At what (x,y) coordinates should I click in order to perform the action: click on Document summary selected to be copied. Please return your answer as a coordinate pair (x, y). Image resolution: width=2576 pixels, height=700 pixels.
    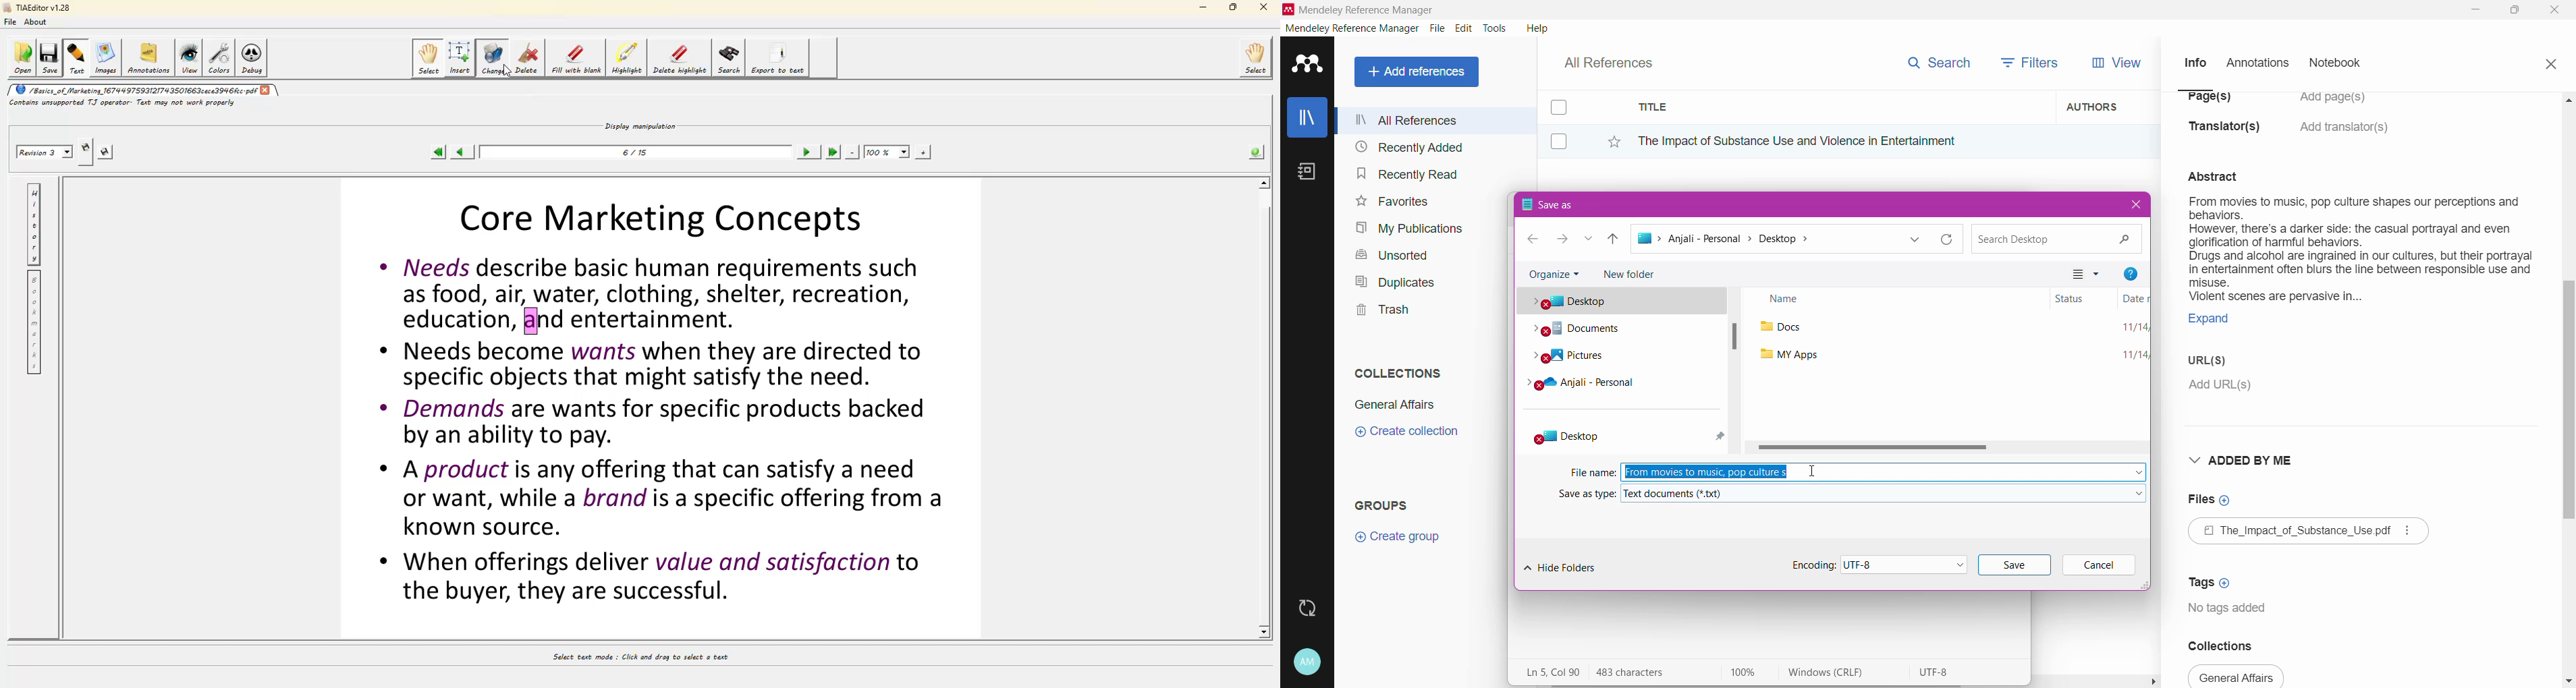
    Looking at the image, I should click on (2359, 268).